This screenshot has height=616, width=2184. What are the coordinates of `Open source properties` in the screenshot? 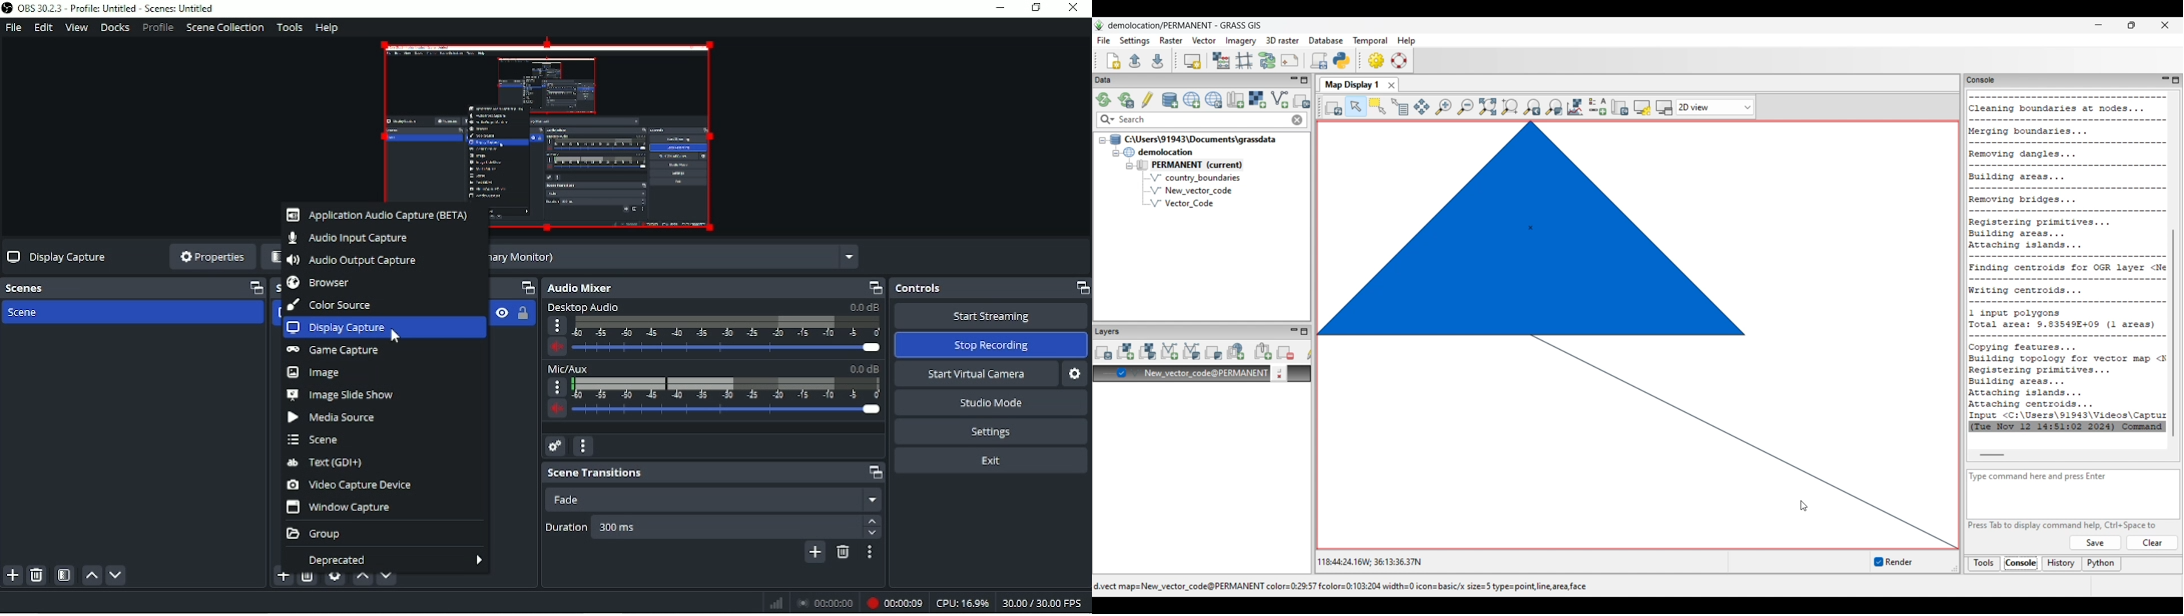 It's located at (335, 580).